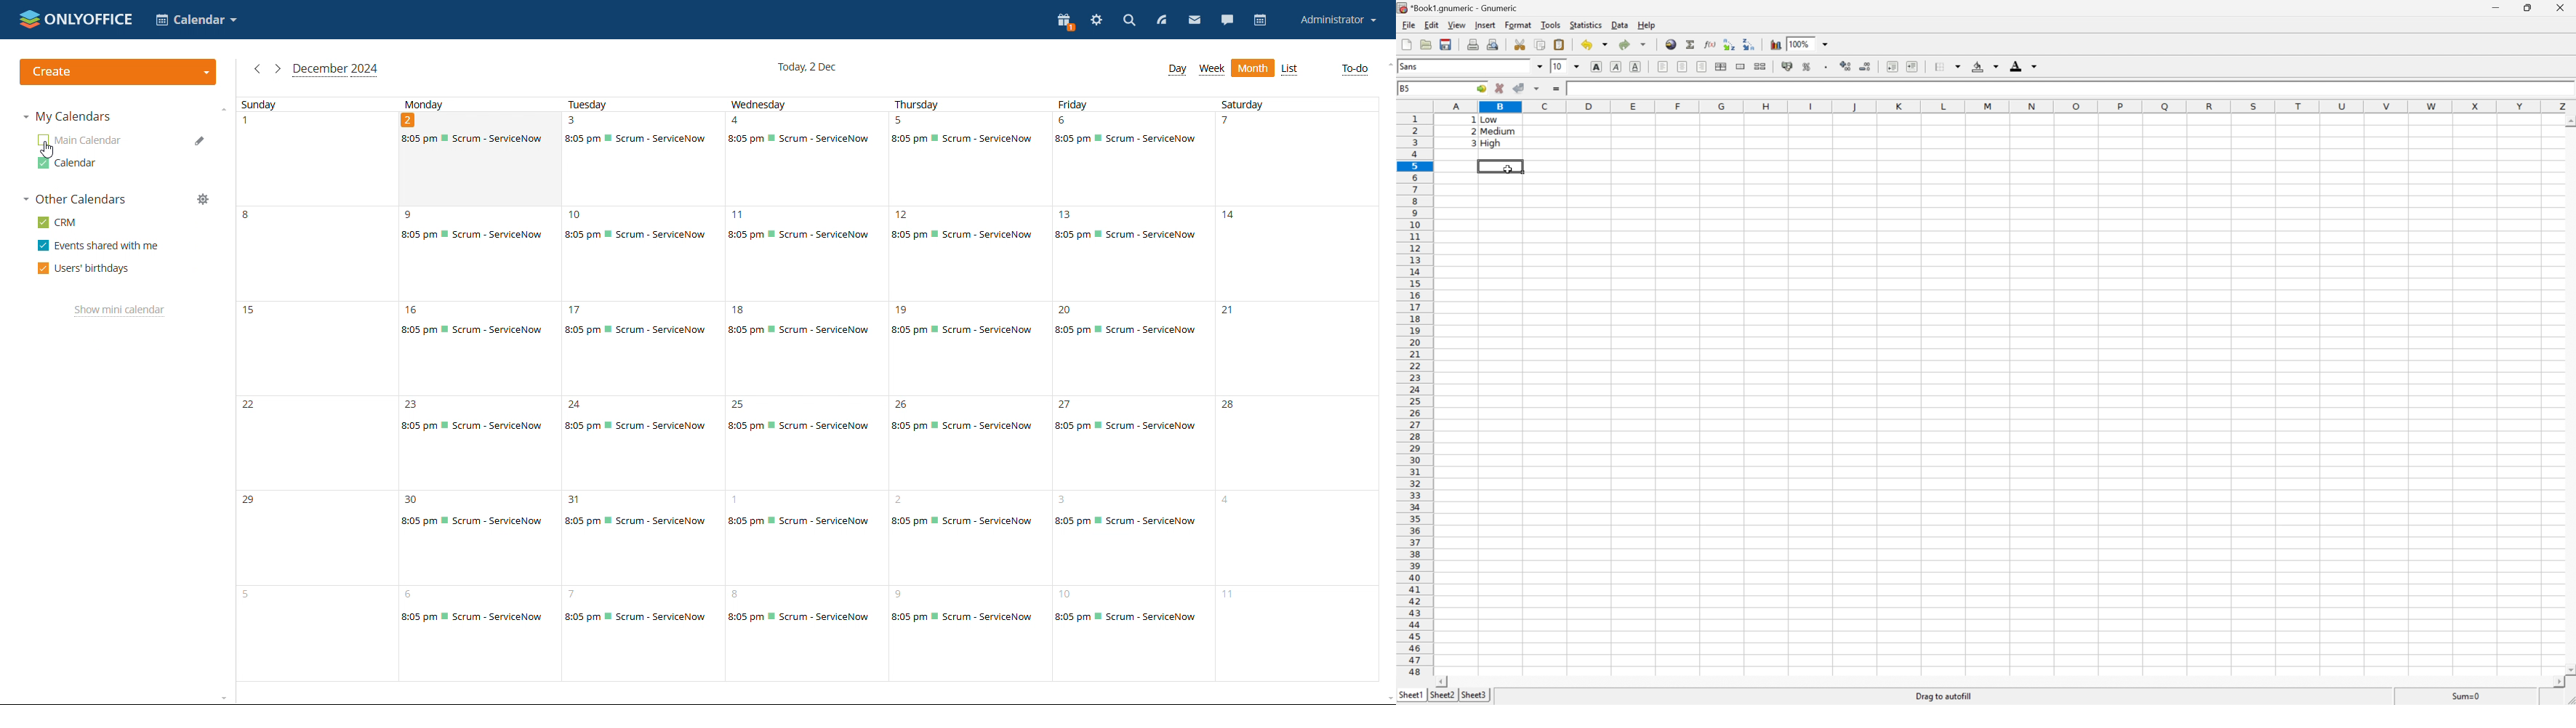  I want to click on logo, so click(76, 20).